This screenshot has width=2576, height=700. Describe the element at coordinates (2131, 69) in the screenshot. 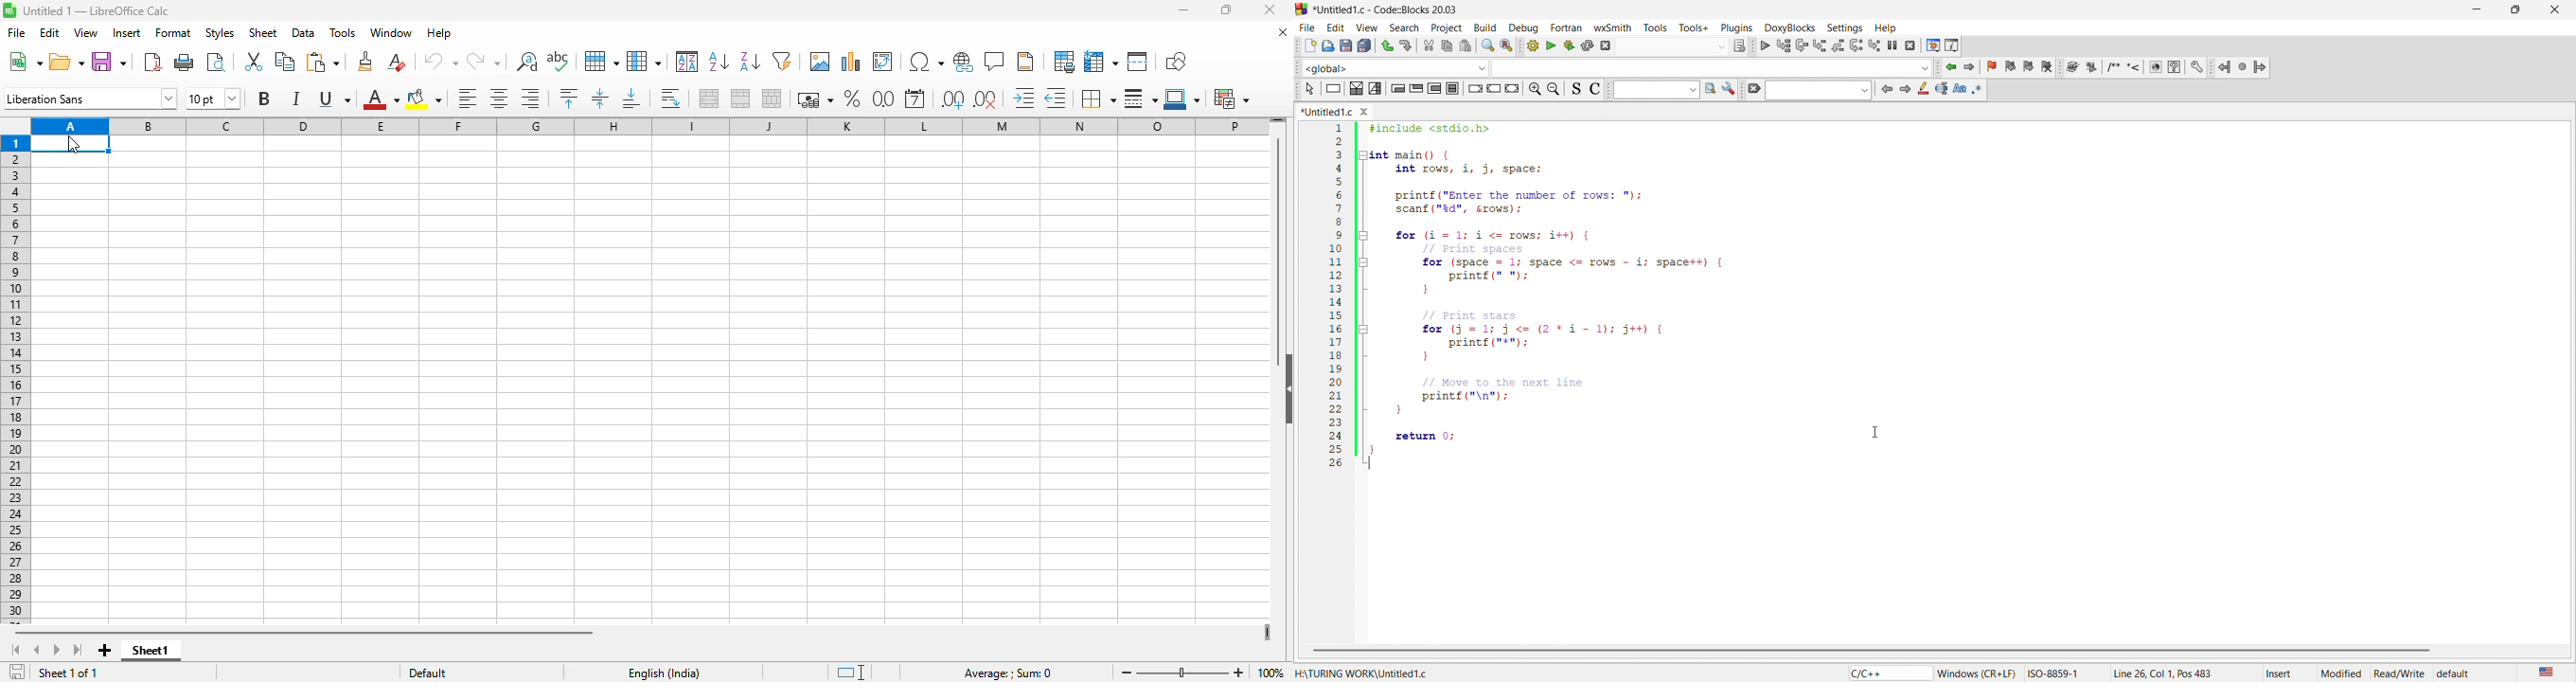

I see `docxy blocks` at that location.